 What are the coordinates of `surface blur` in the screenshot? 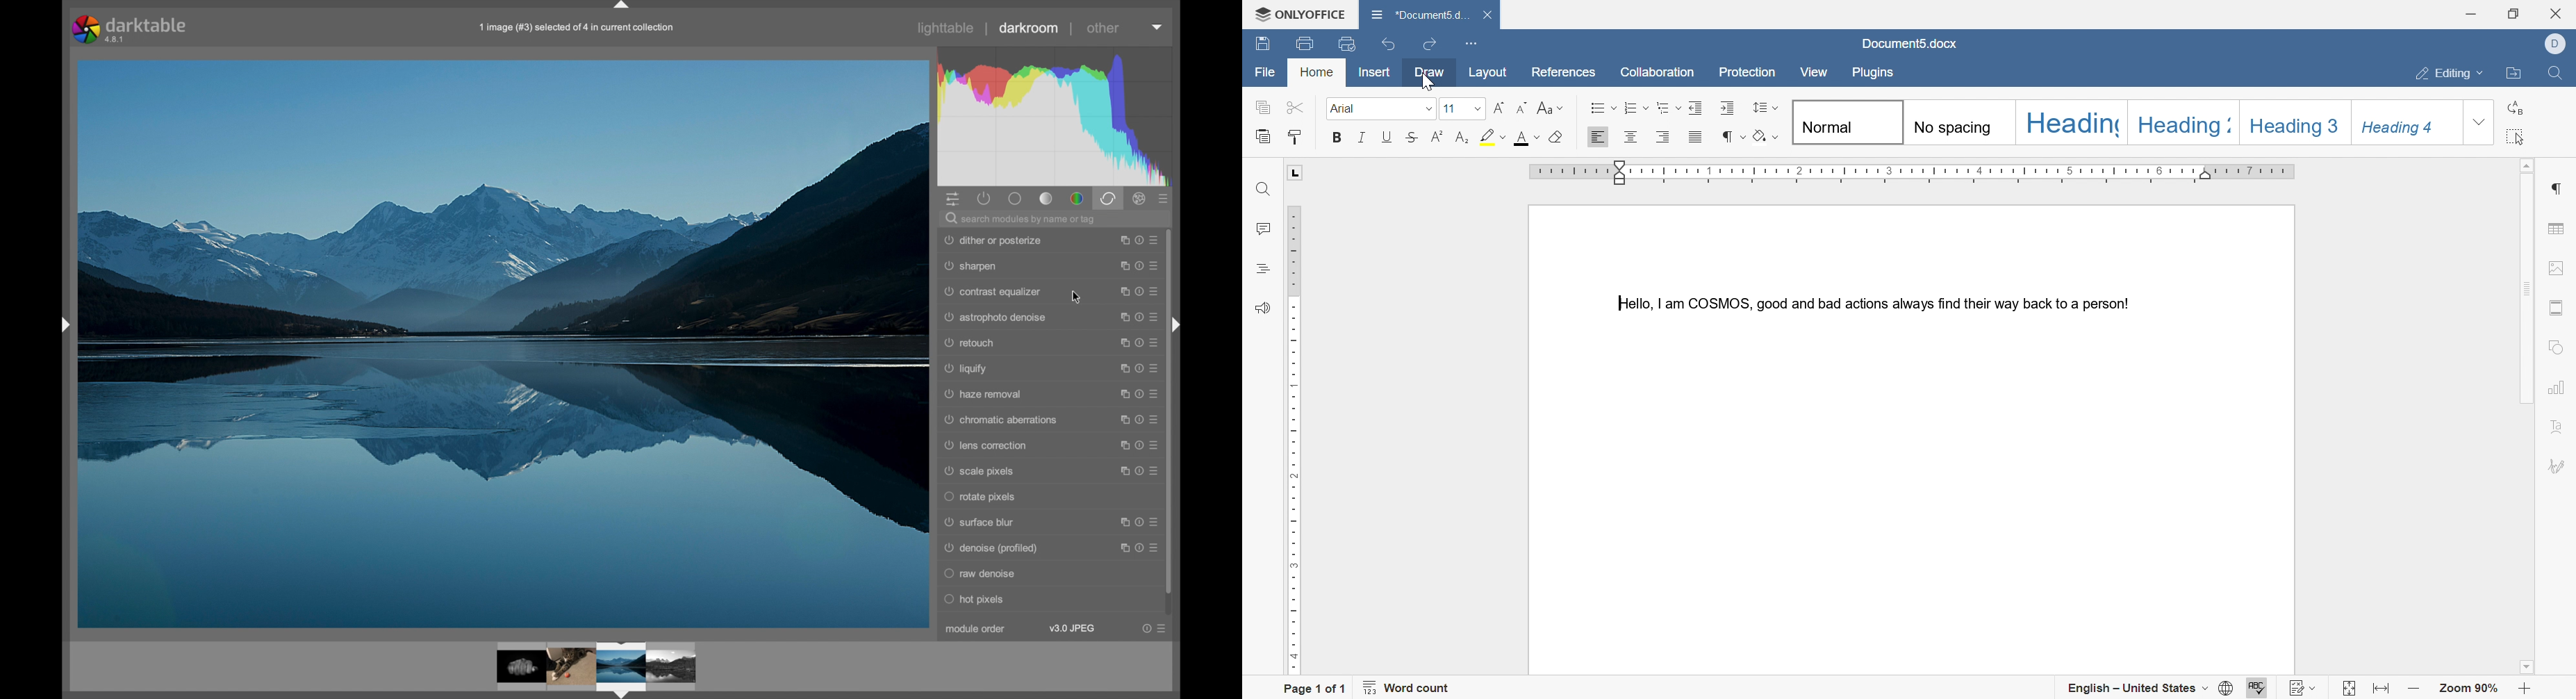 It's located at (981, 522).